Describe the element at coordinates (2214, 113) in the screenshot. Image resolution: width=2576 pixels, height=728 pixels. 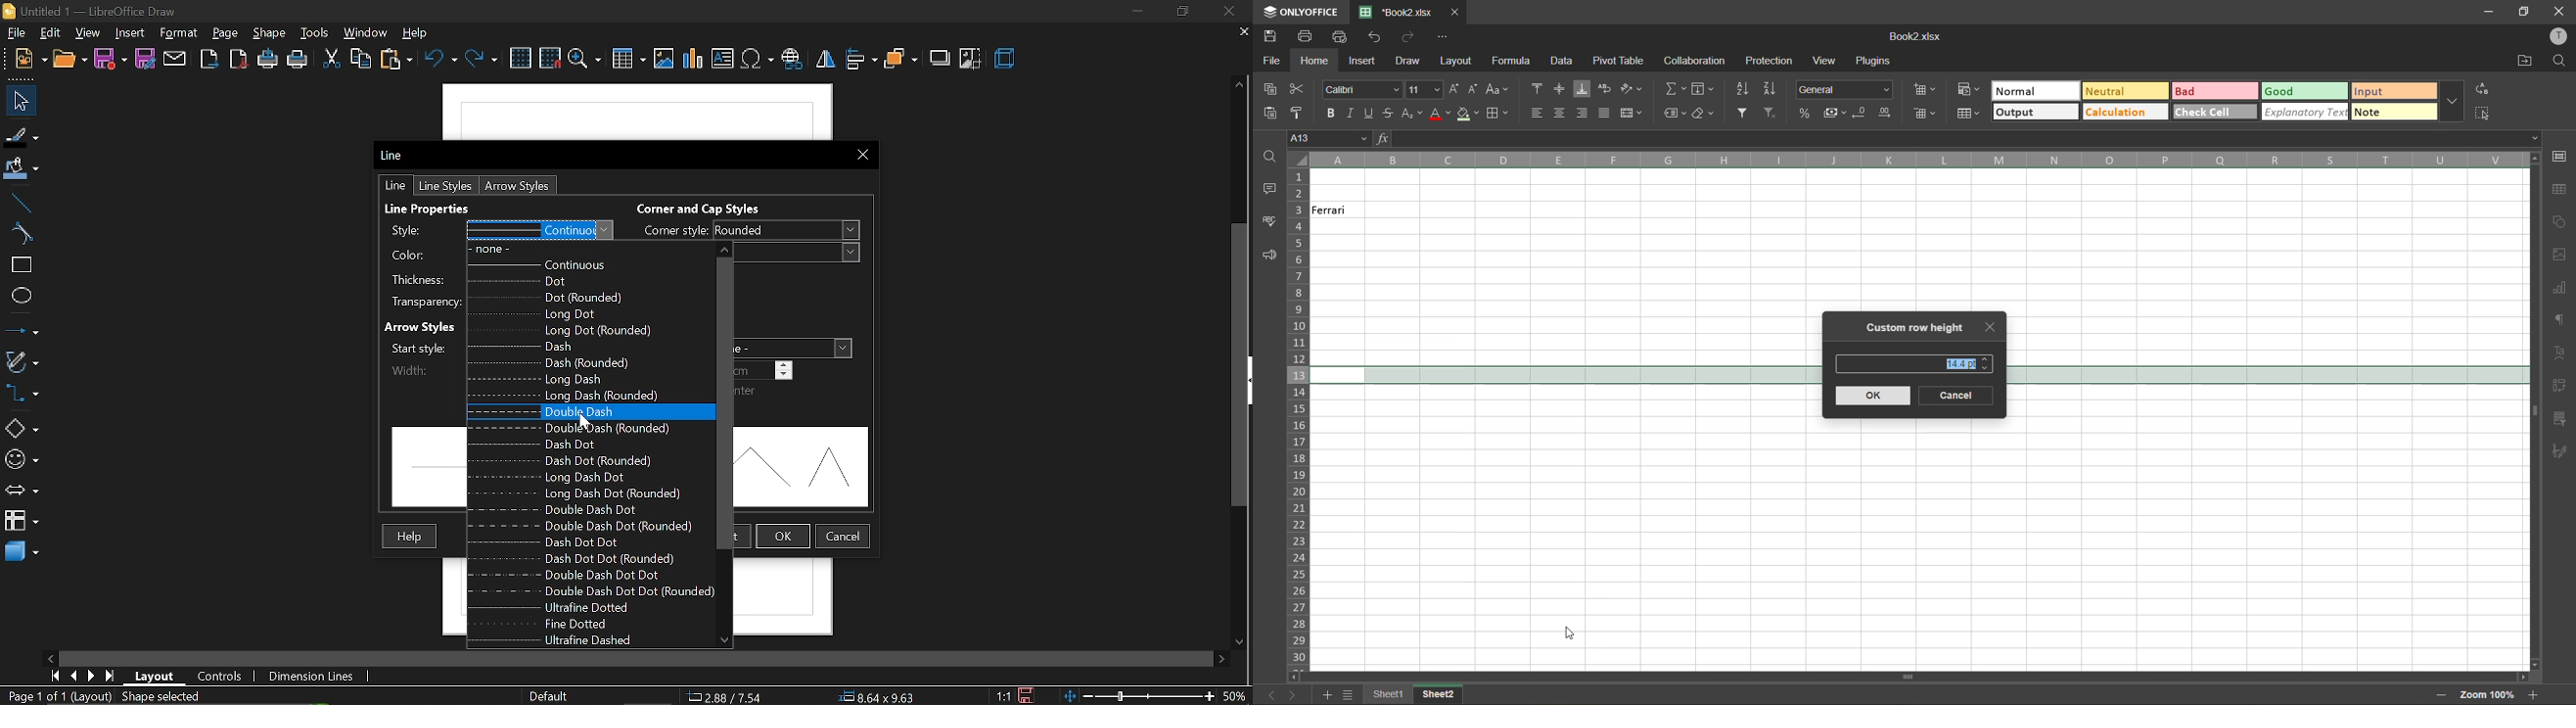
I see `check cell` at that location.